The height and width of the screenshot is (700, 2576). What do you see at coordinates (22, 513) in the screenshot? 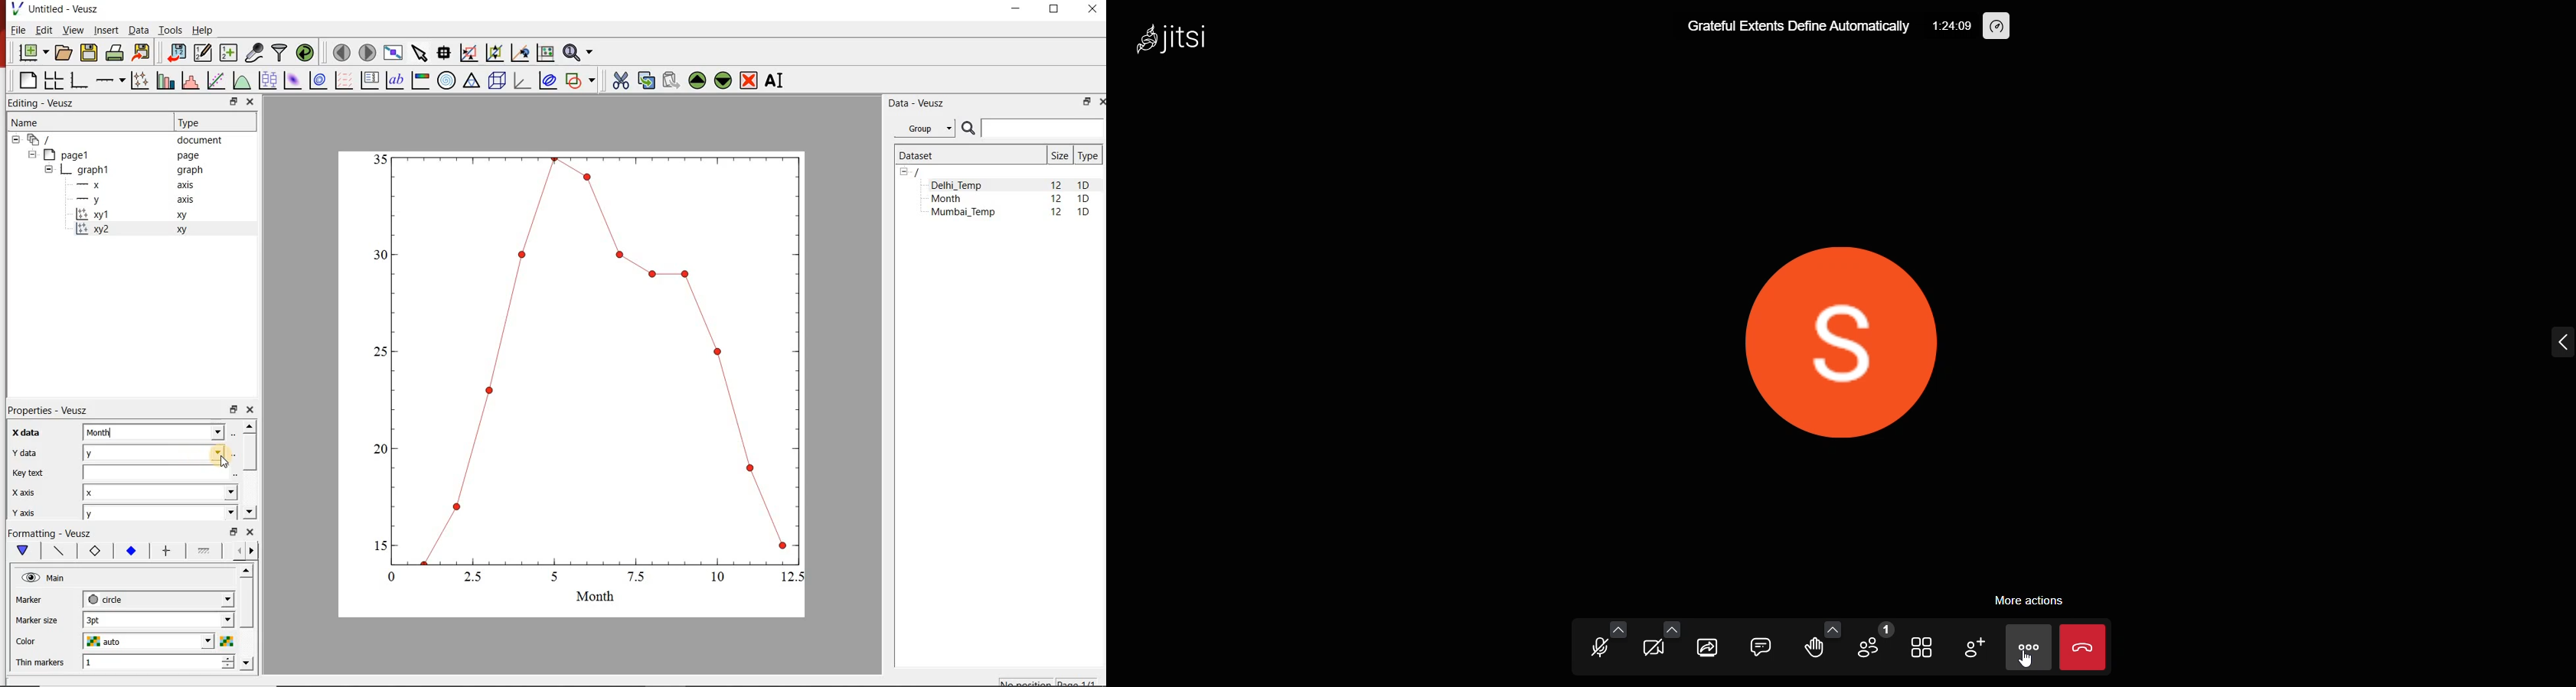
I see `y axis` at bounding box center [22, 513].